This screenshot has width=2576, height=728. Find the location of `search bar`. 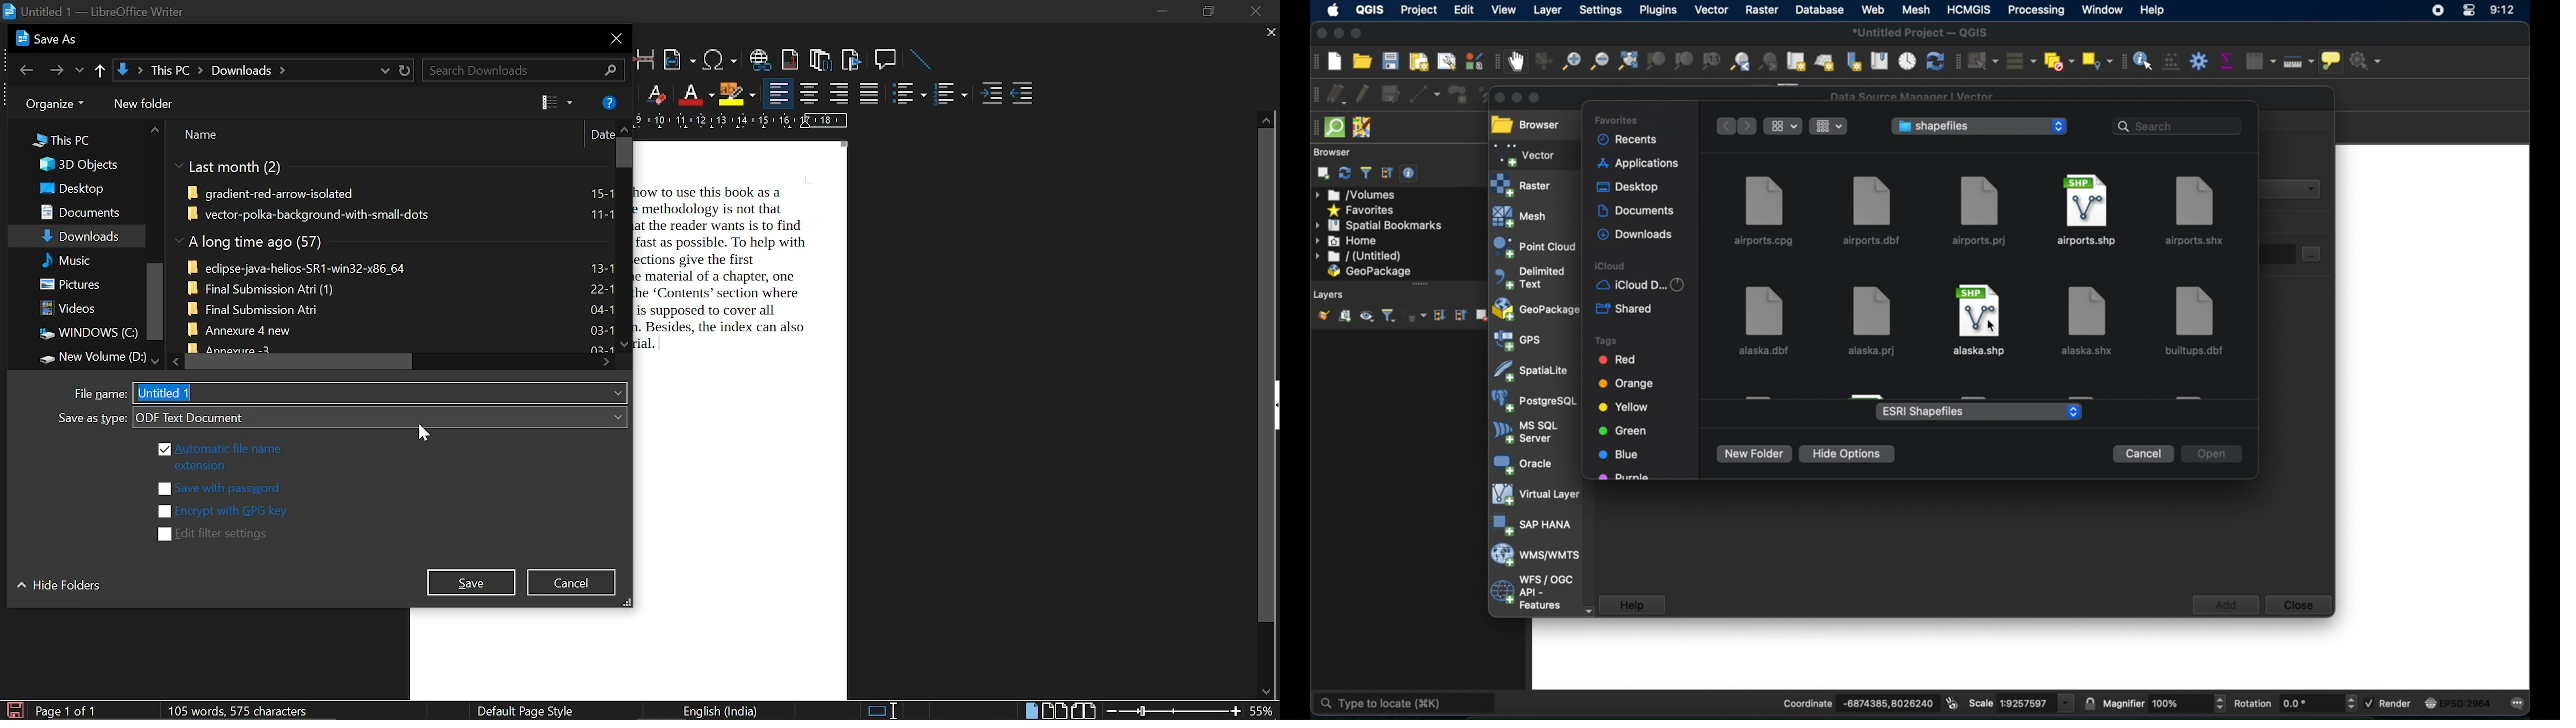

search bar is located at coordinates (2177, 126).